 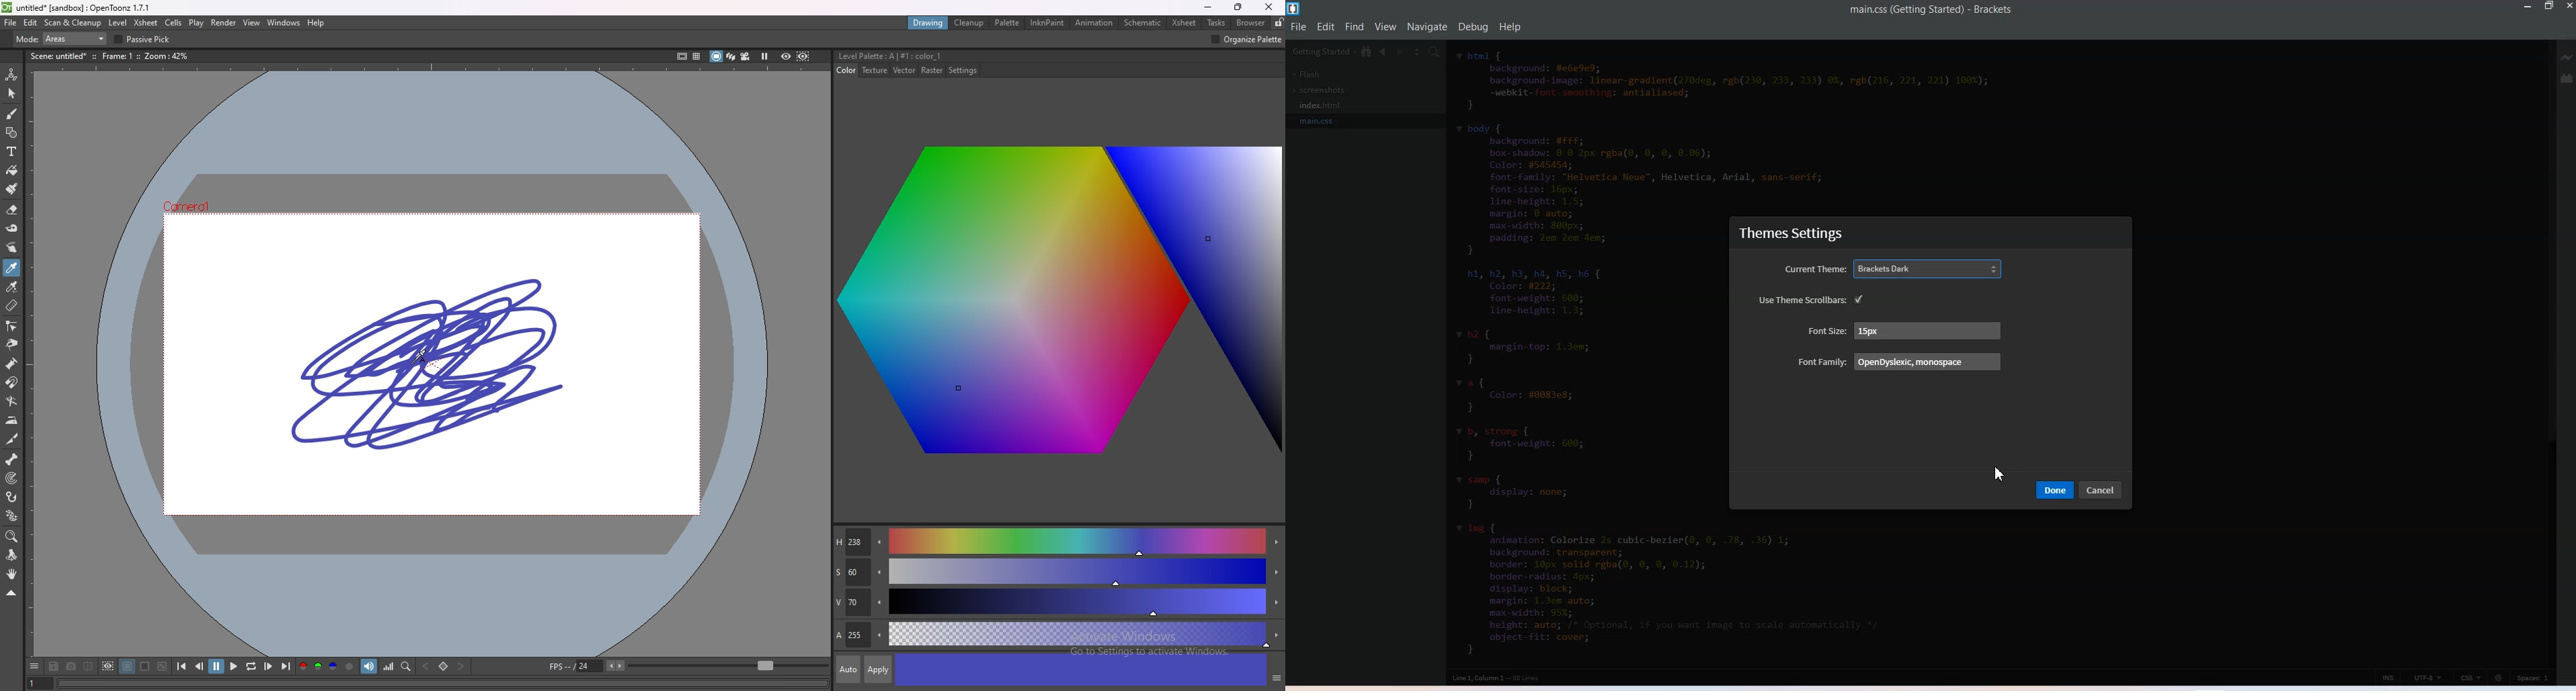 I want to click on Current Theme, so click(x=1894, y=269).